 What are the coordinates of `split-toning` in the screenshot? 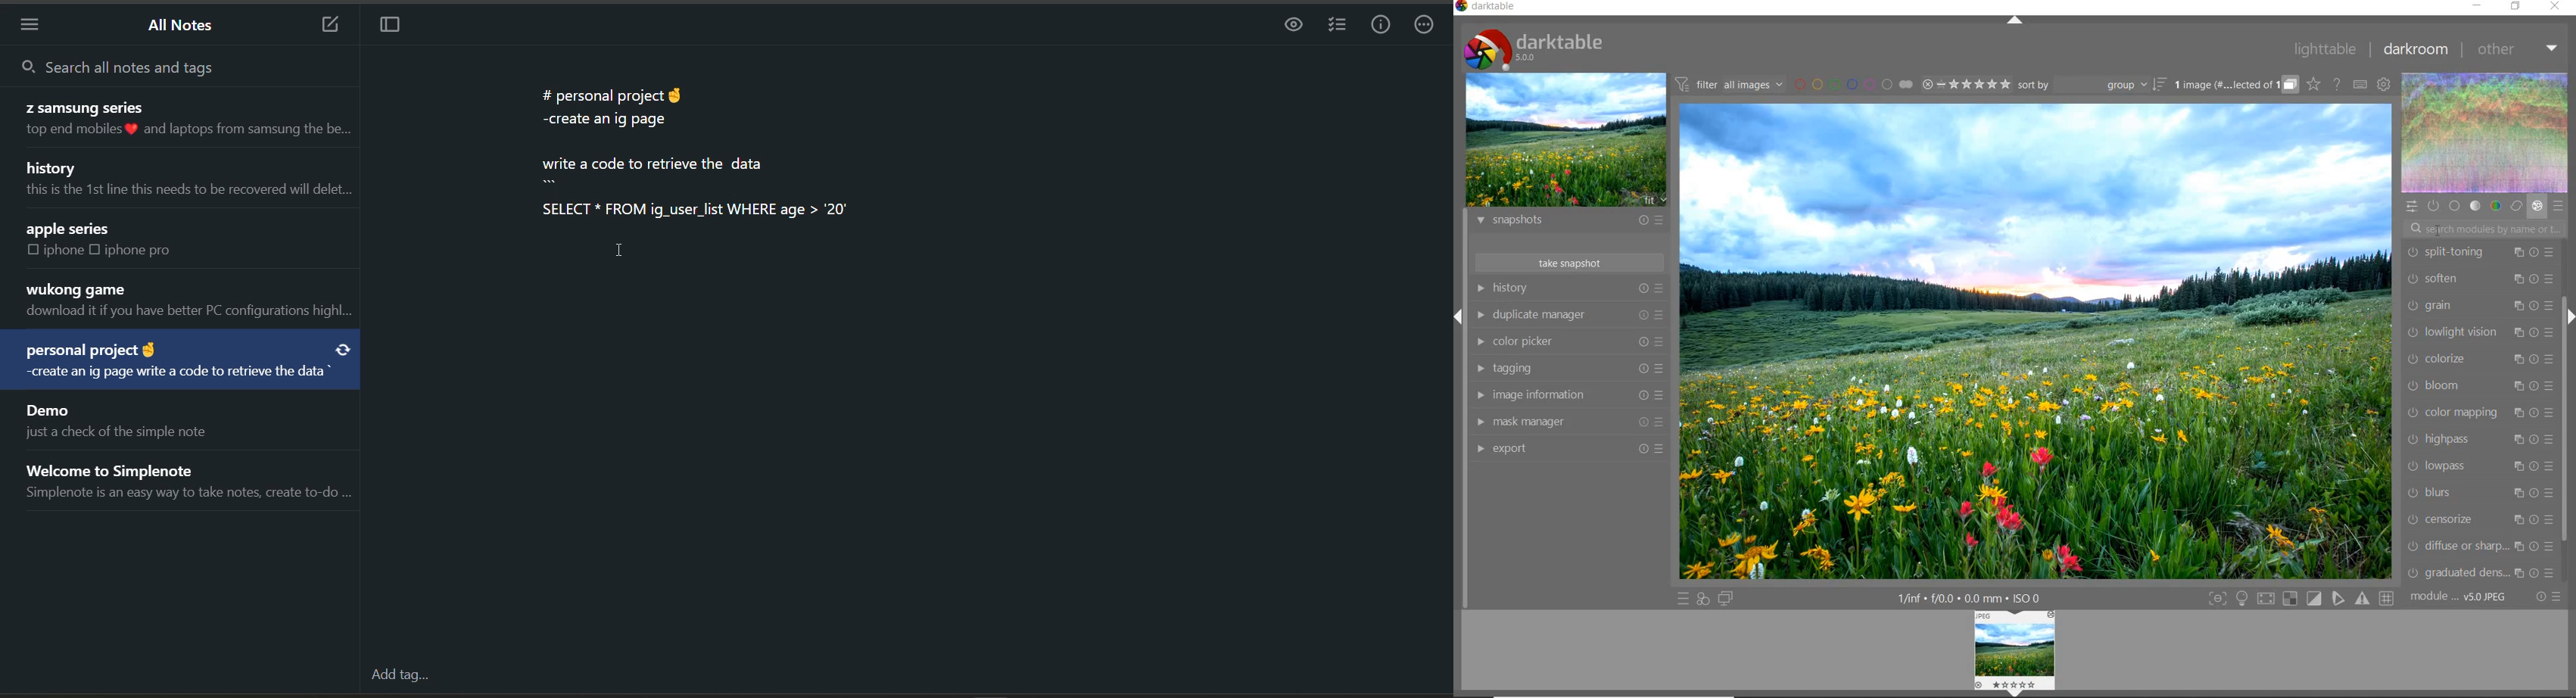 It's located at (2481, 253).